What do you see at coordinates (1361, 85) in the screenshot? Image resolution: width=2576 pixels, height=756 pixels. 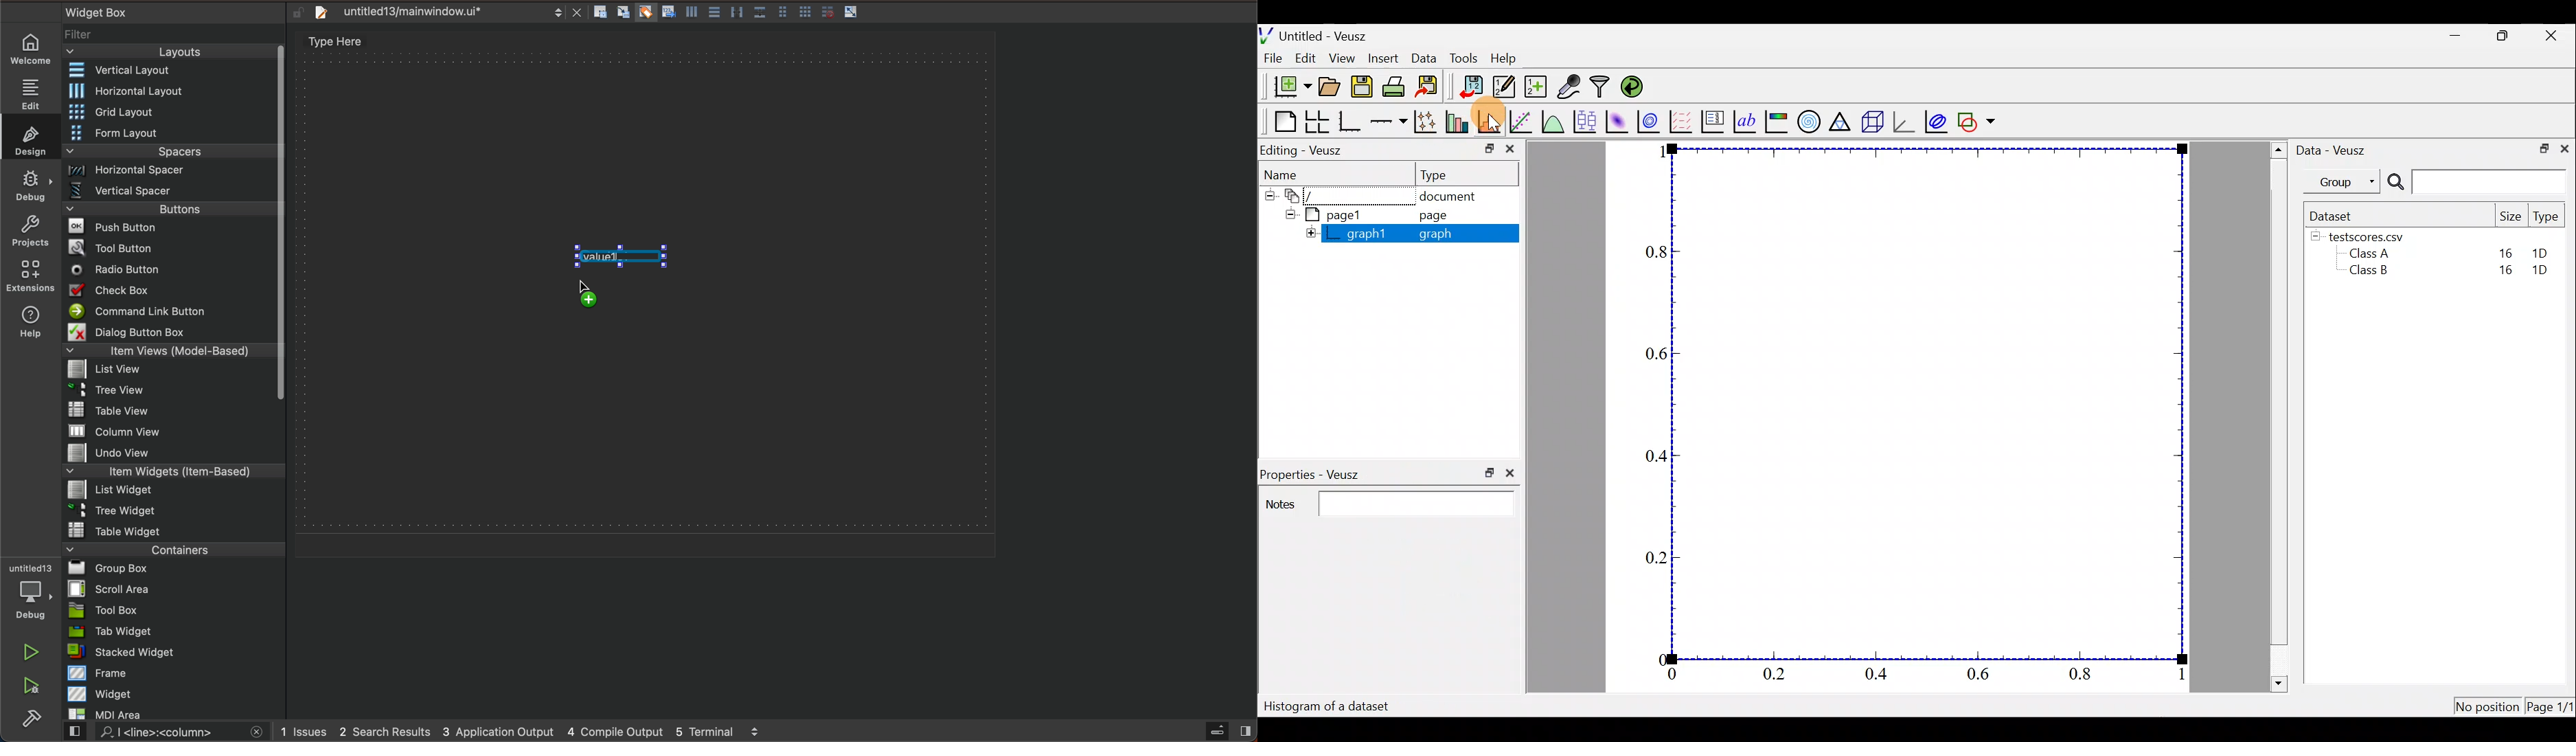 I see `Save the document` at bounding box center [1361, 85].